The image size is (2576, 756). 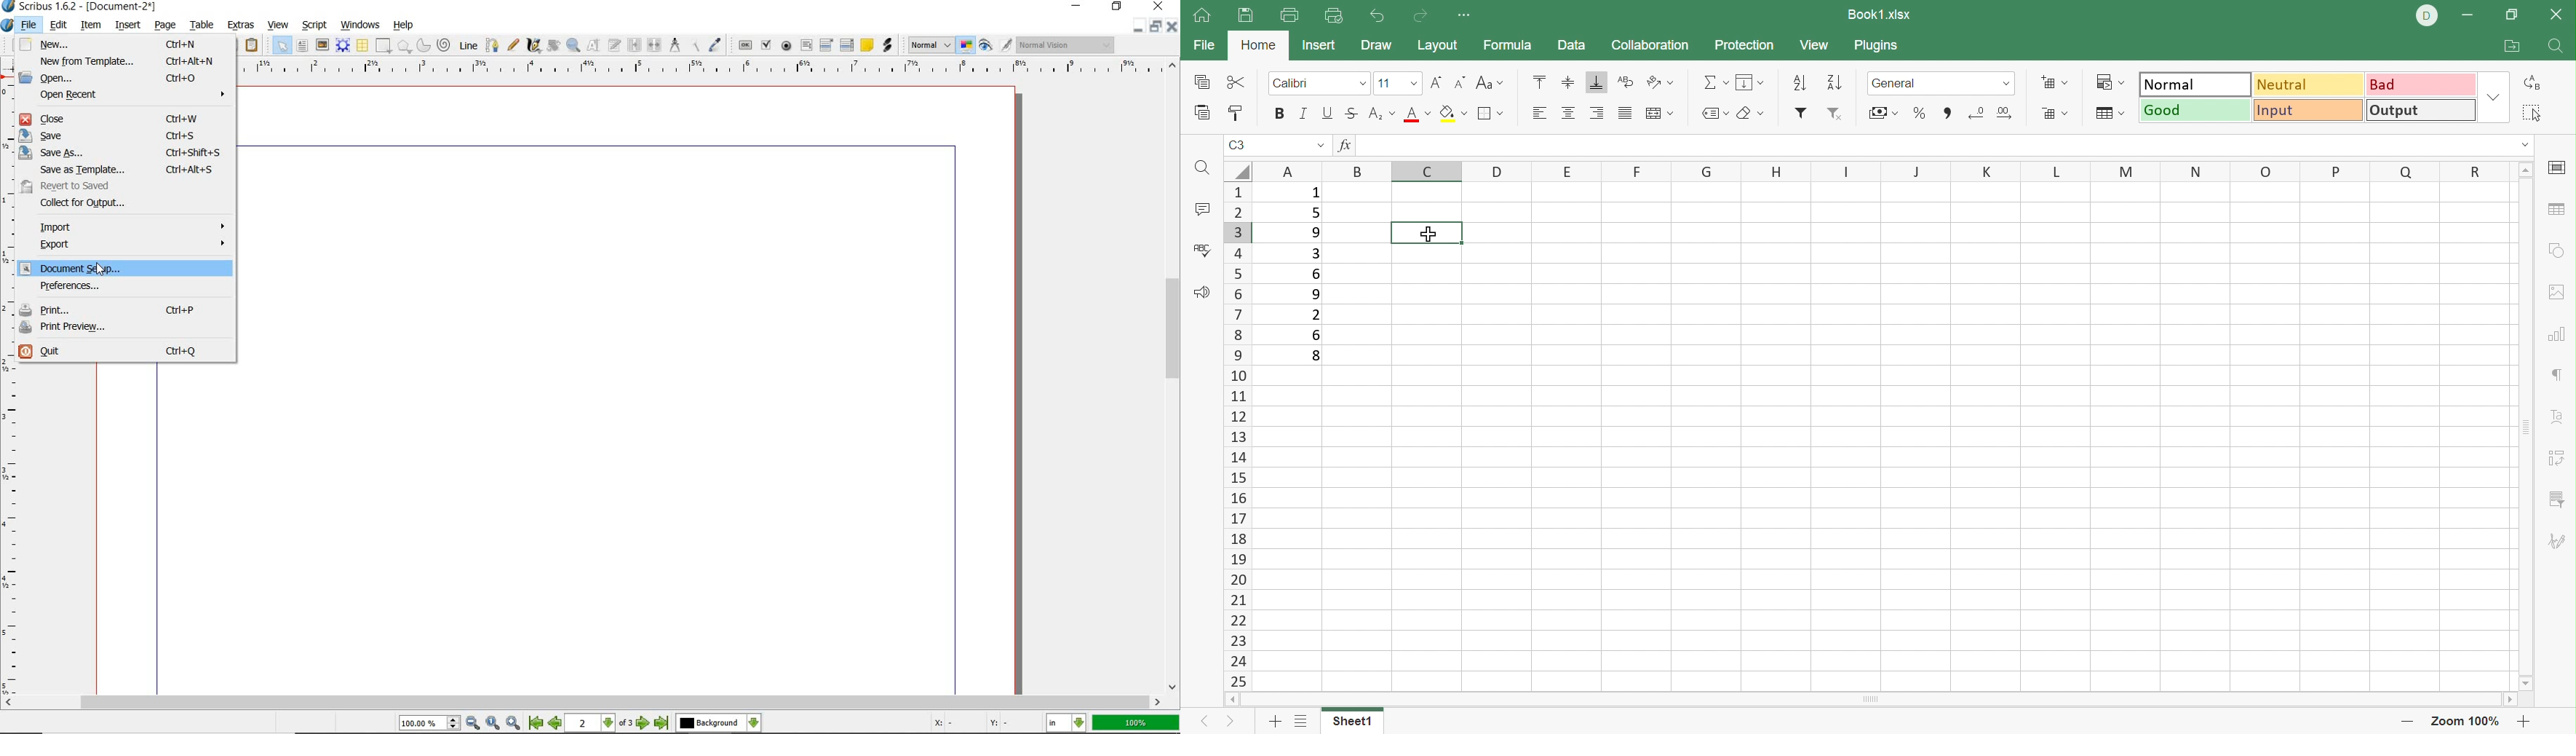 What do you see at coordinates (1626, 82) in the screenshot?
I see `Wrap Text` at bounding box center [1626, 82].